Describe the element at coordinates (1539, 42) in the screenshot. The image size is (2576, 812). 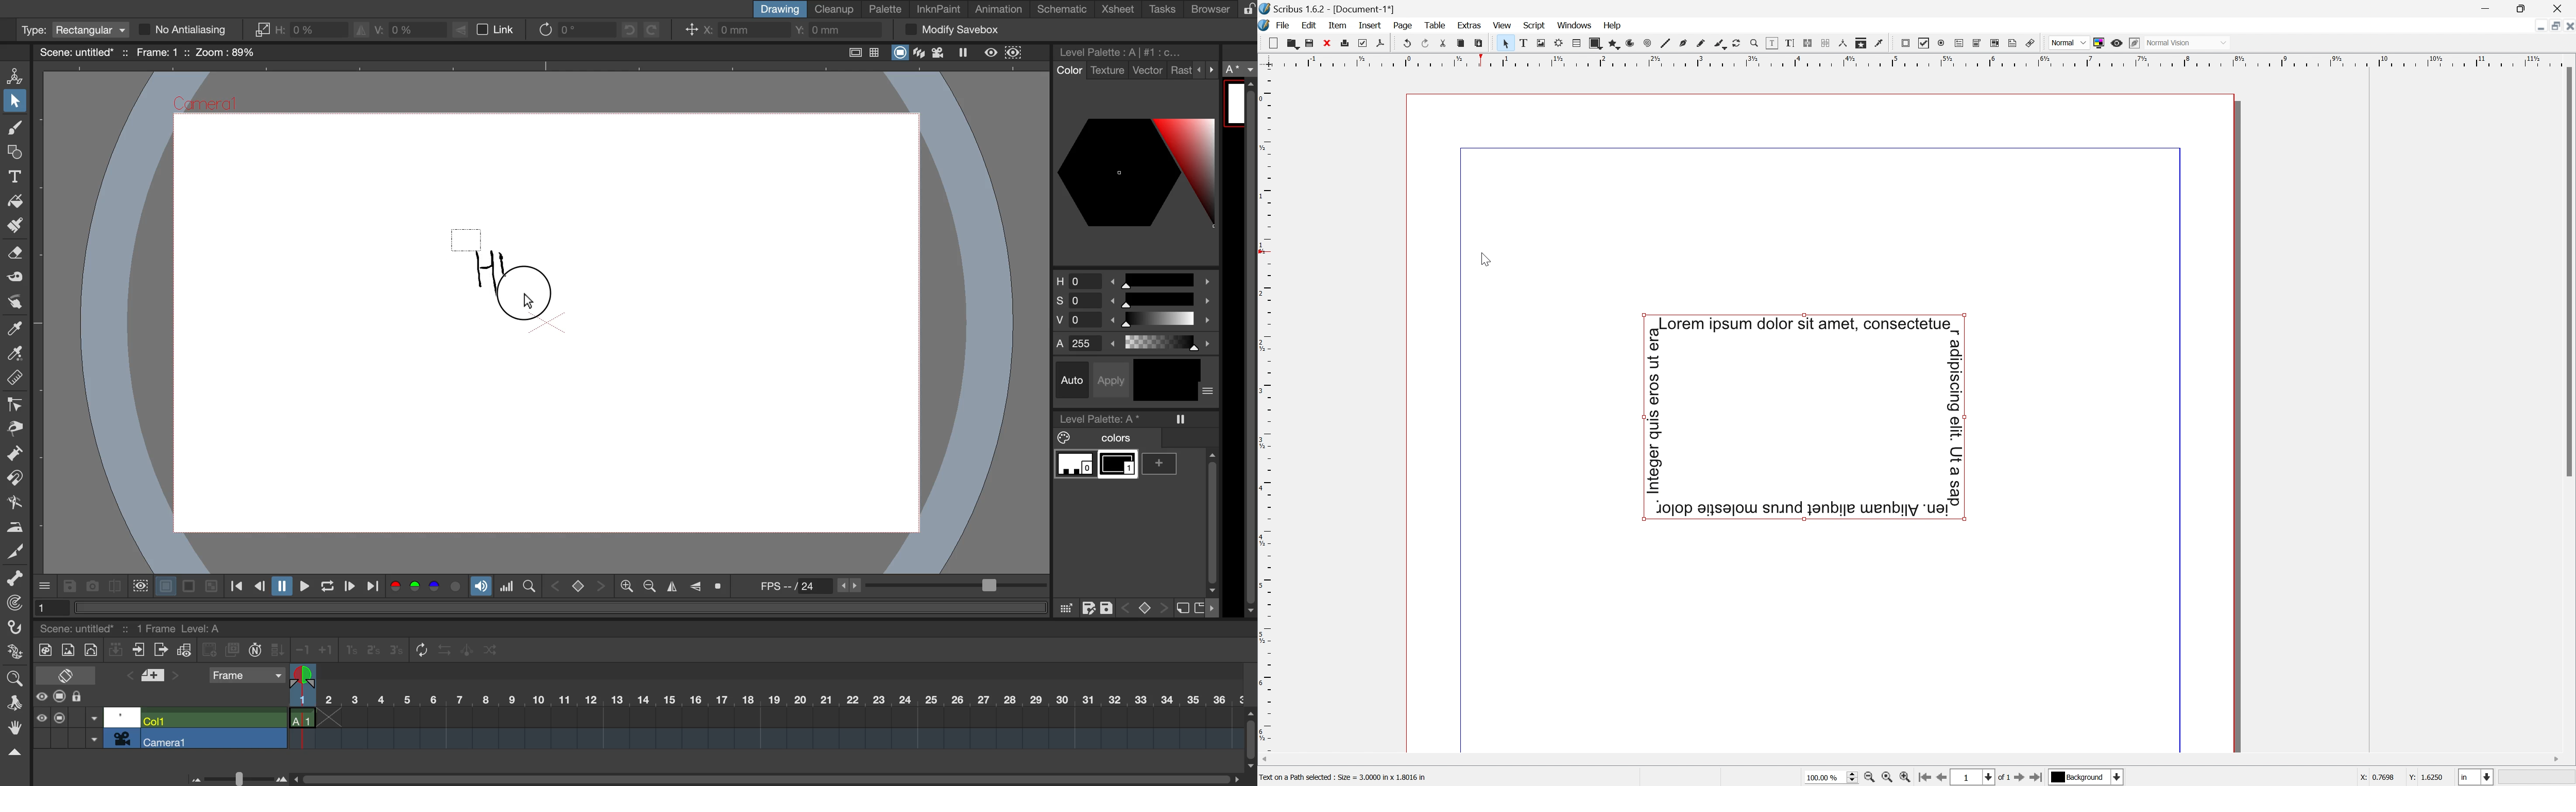
I see `Image frame` at that location.